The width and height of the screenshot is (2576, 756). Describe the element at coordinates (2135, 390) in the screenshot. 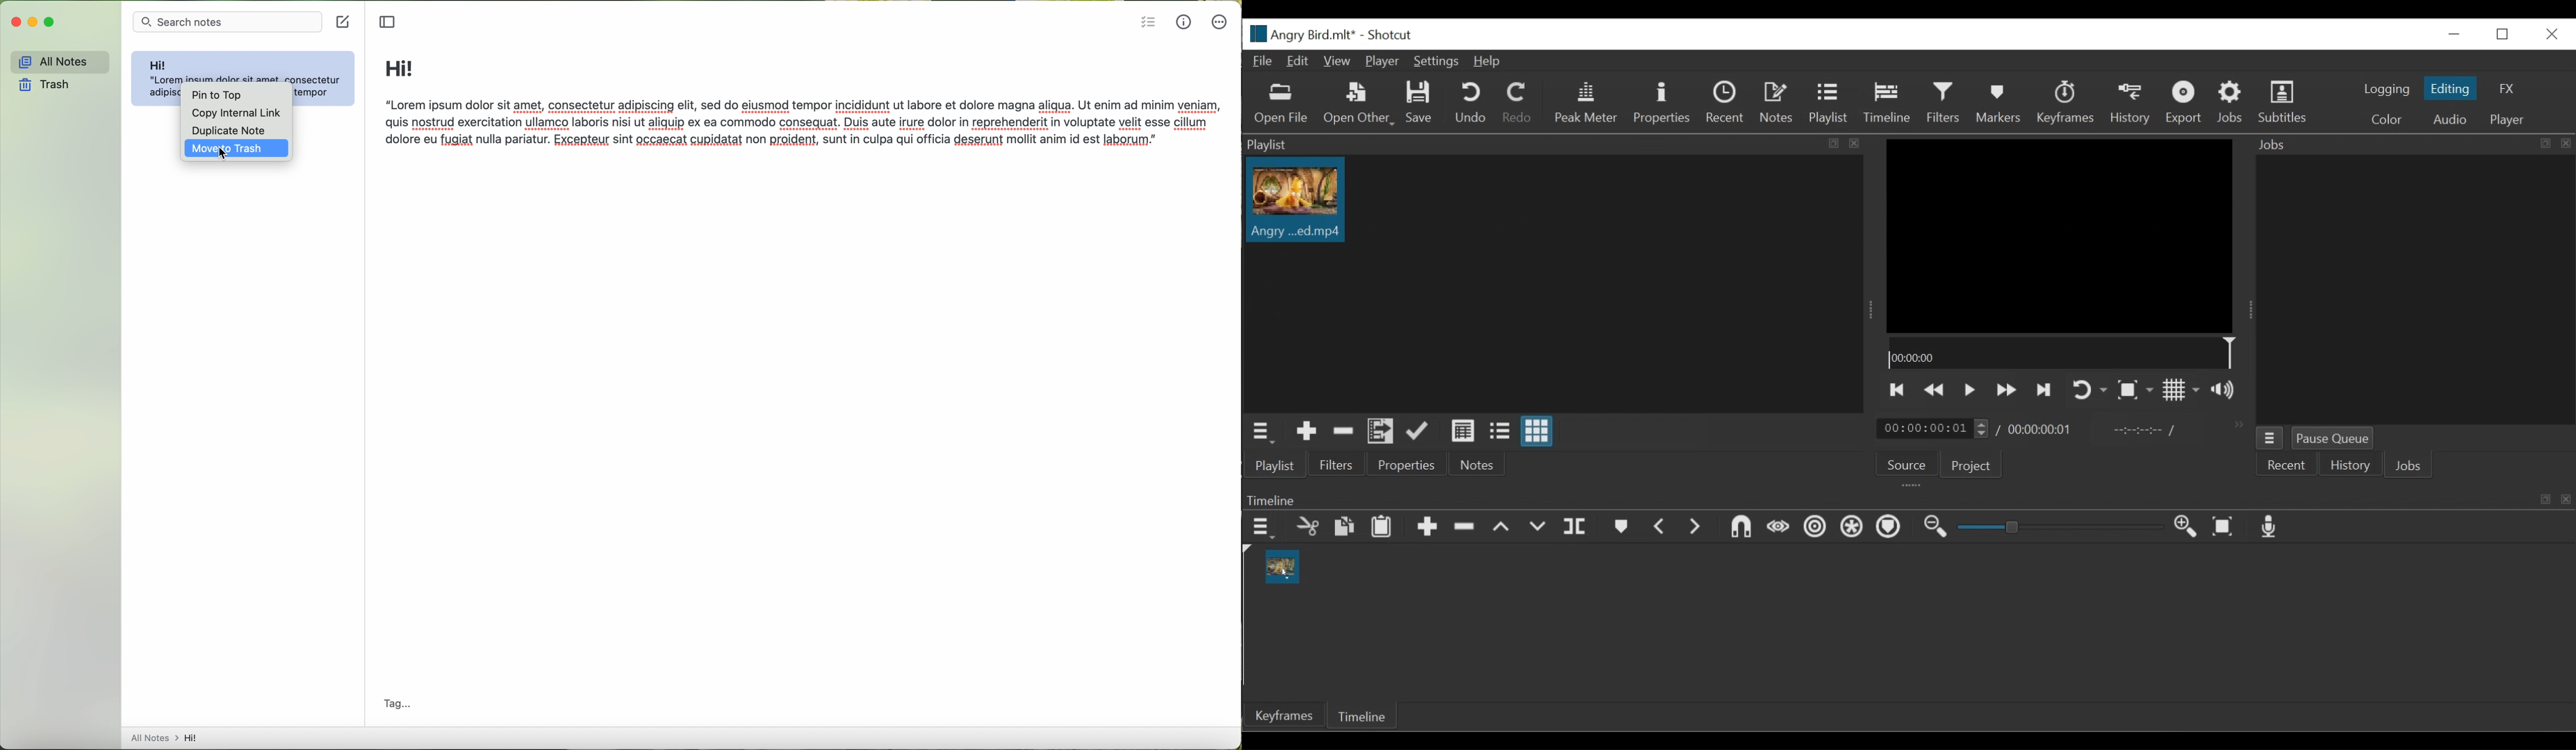

I see `Toggle zoom` at that location.